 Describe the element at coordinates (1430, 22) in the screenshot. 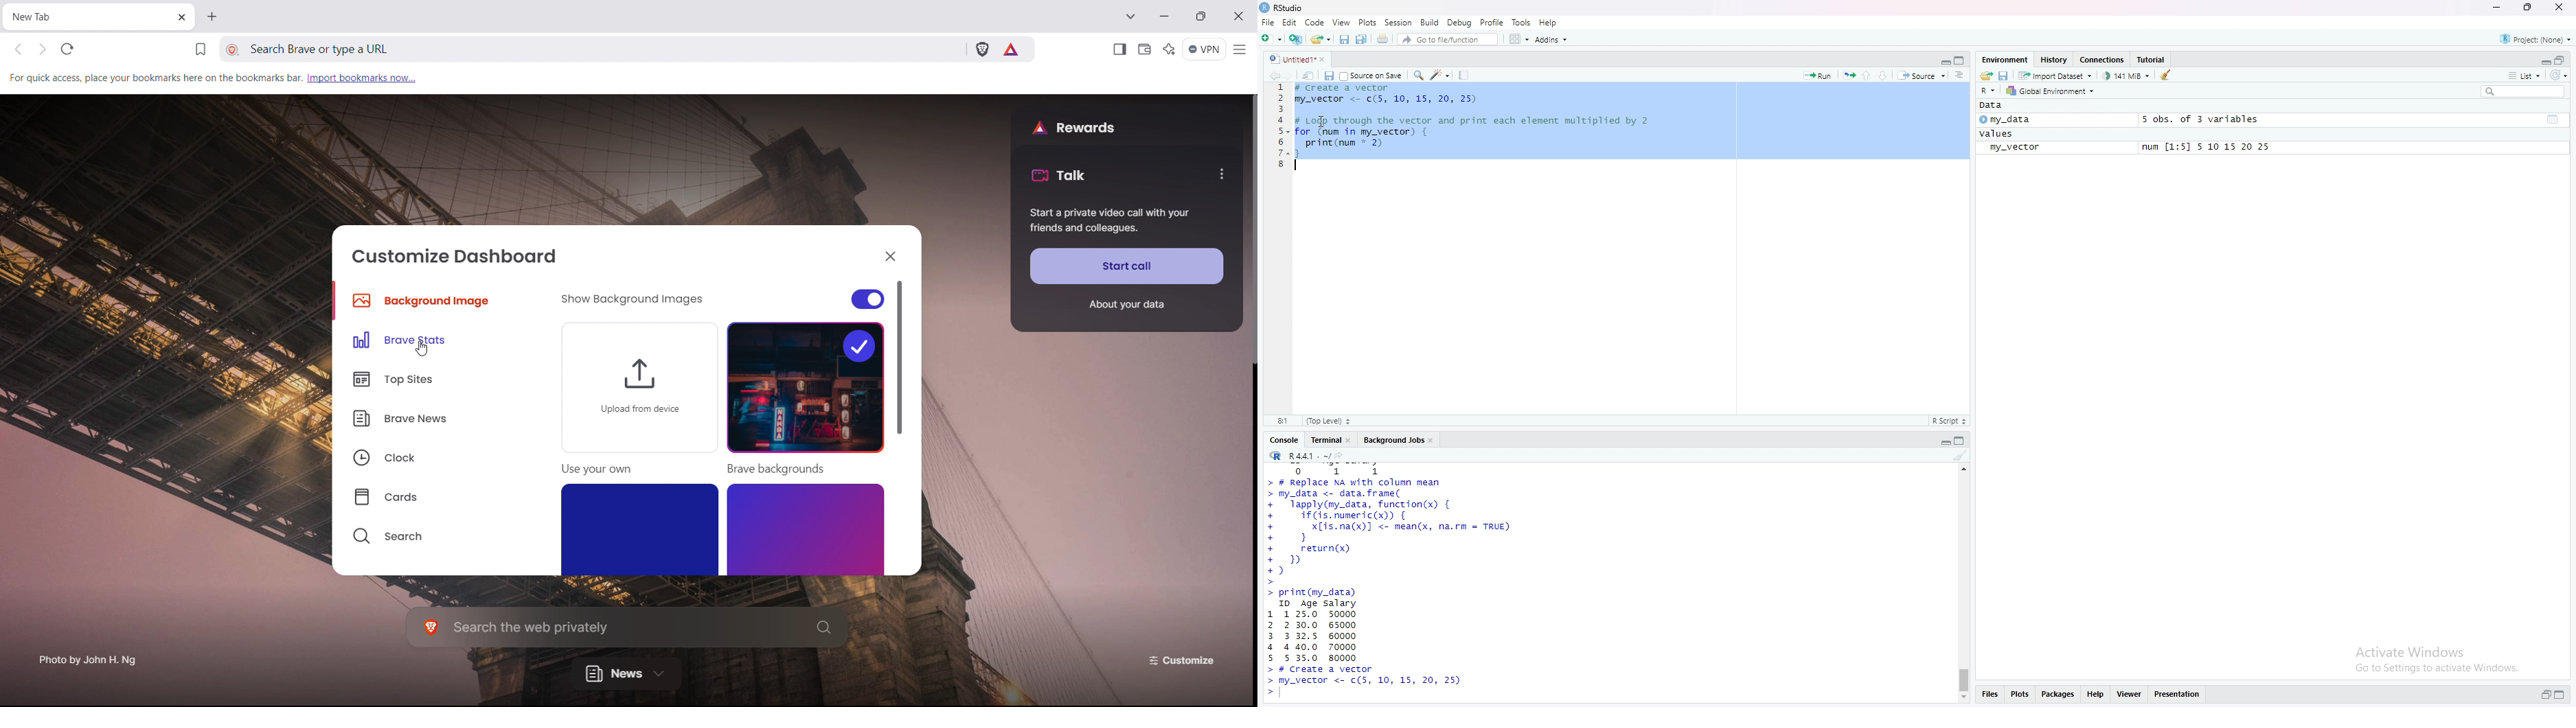

I see `build` at that location.